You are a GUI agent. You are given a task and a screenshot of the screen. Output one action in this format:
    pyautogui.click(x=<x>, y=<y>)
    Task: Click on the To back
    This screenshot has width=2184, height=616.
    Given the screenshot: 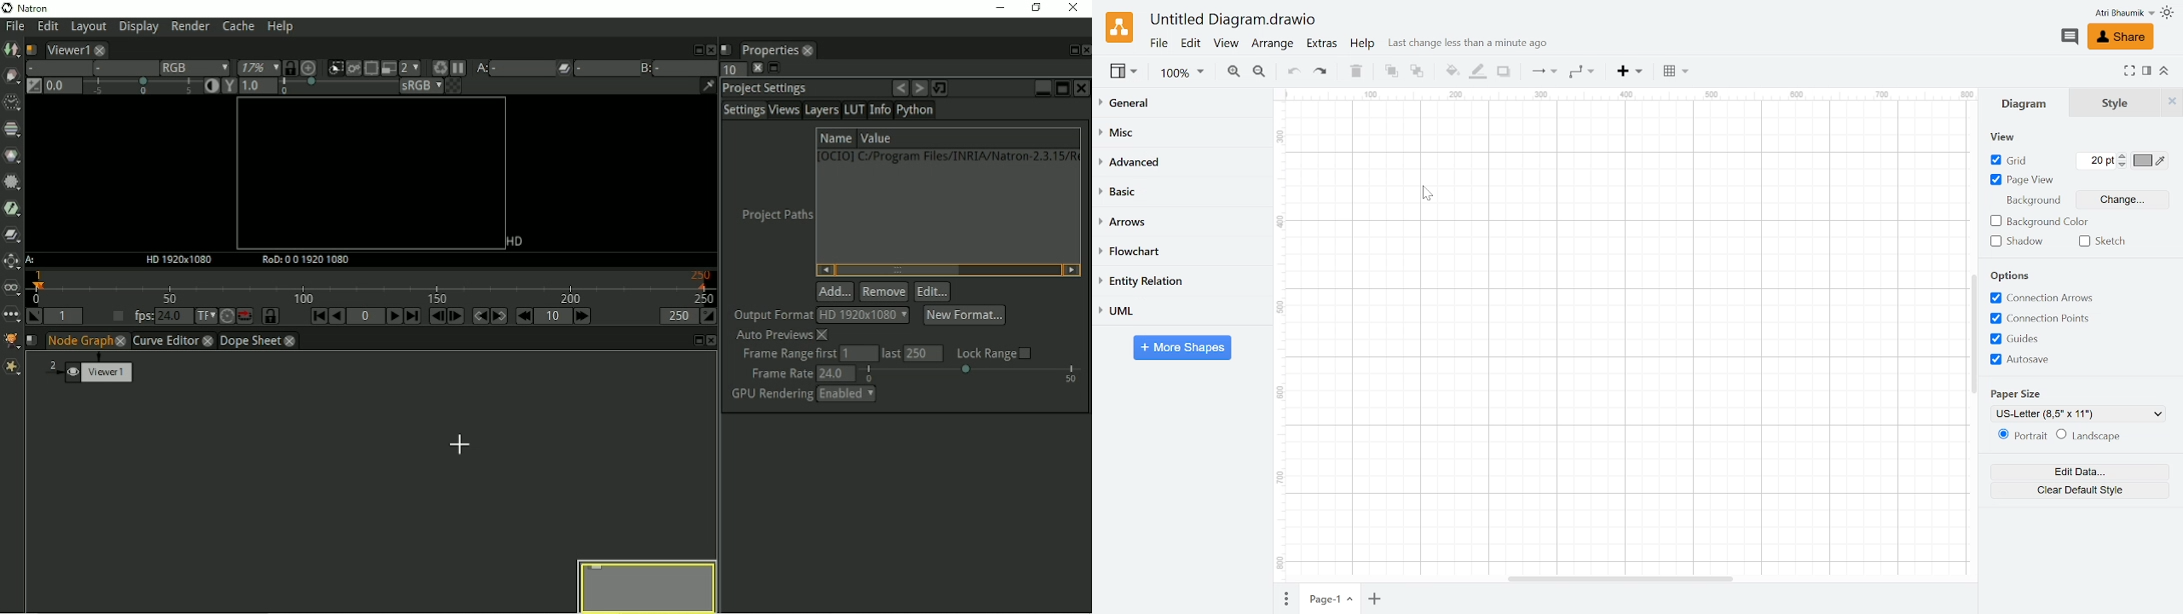 What is the action you would take?
    pyautogui.click(x=1419, y=72)
    